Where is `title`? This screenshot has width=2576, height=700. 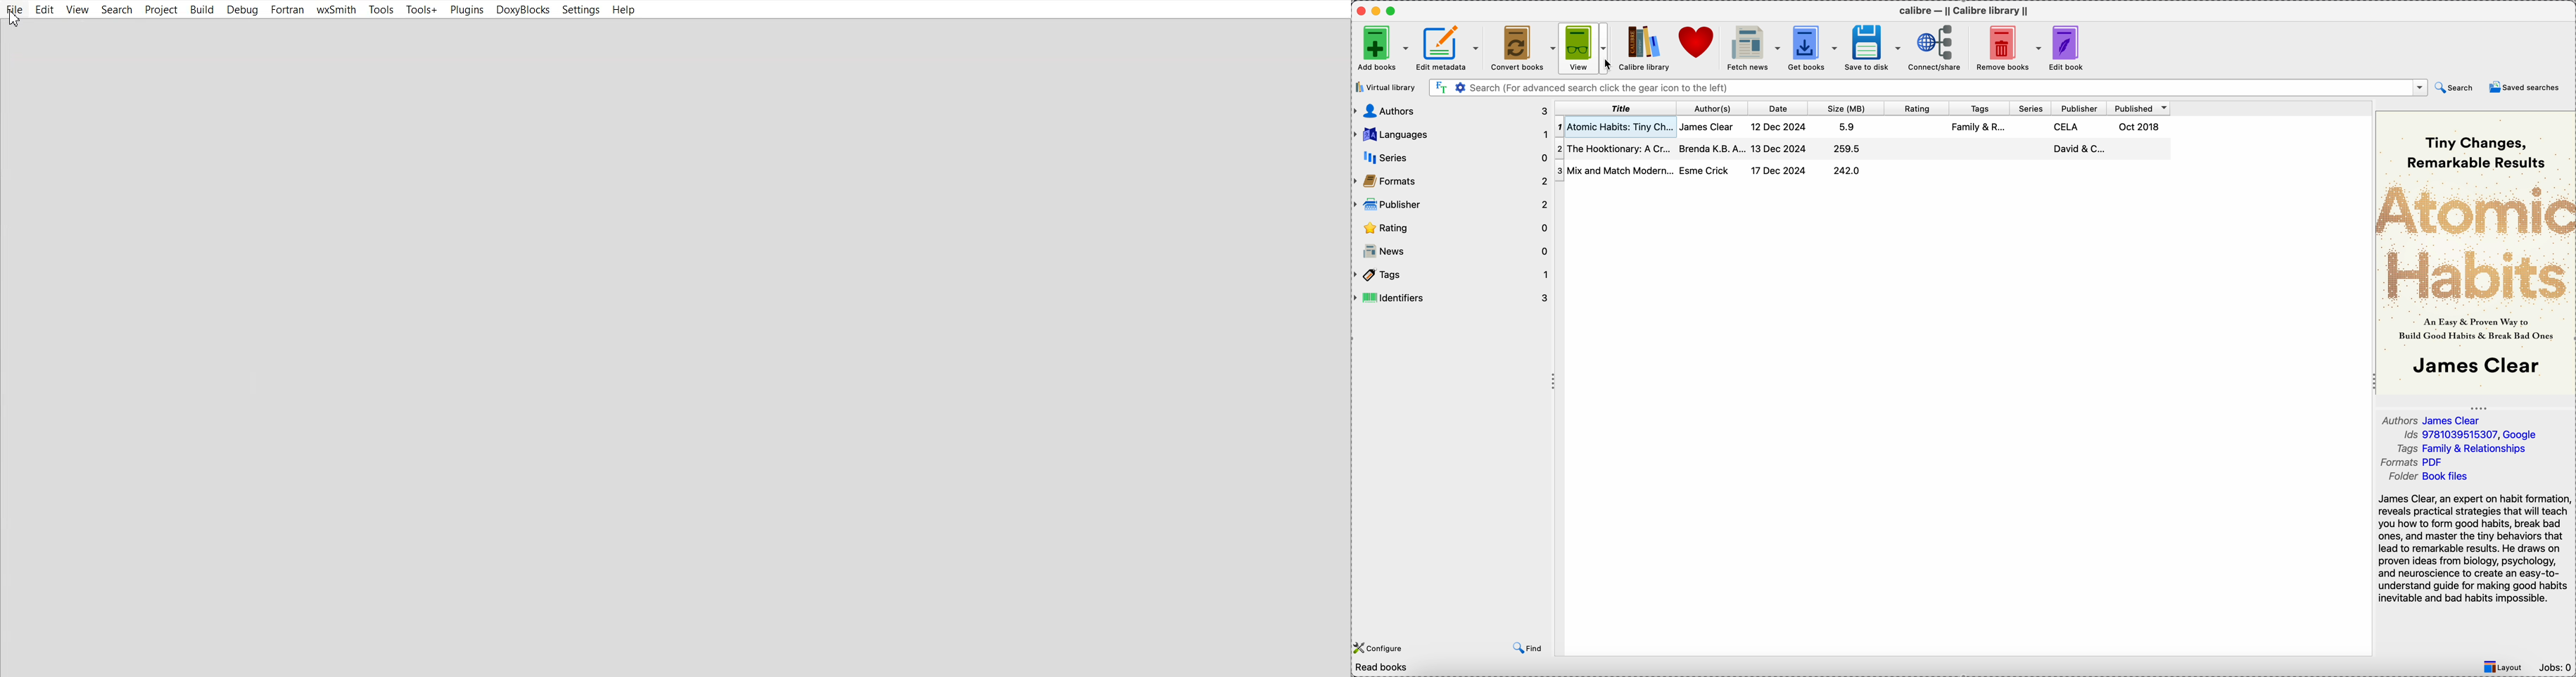 title is located at coordinates (1616, 108).